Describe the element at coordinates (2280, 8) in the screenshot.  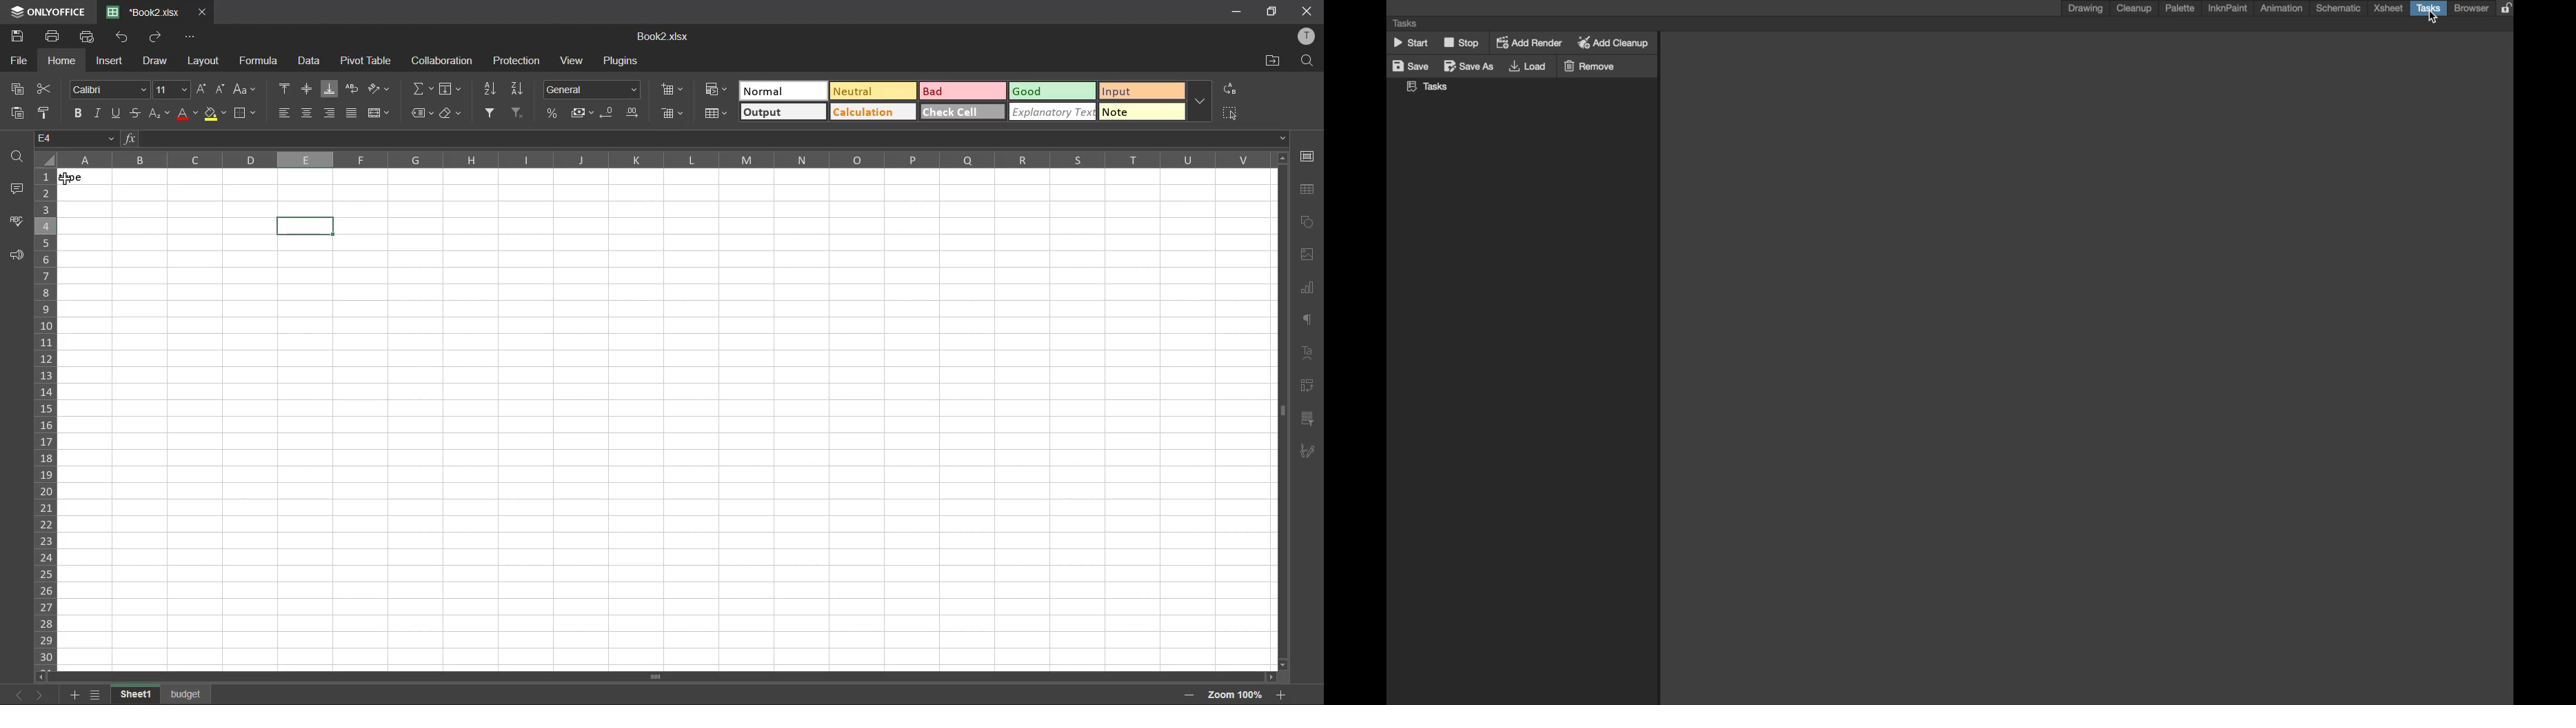
I see `animation` at that location.